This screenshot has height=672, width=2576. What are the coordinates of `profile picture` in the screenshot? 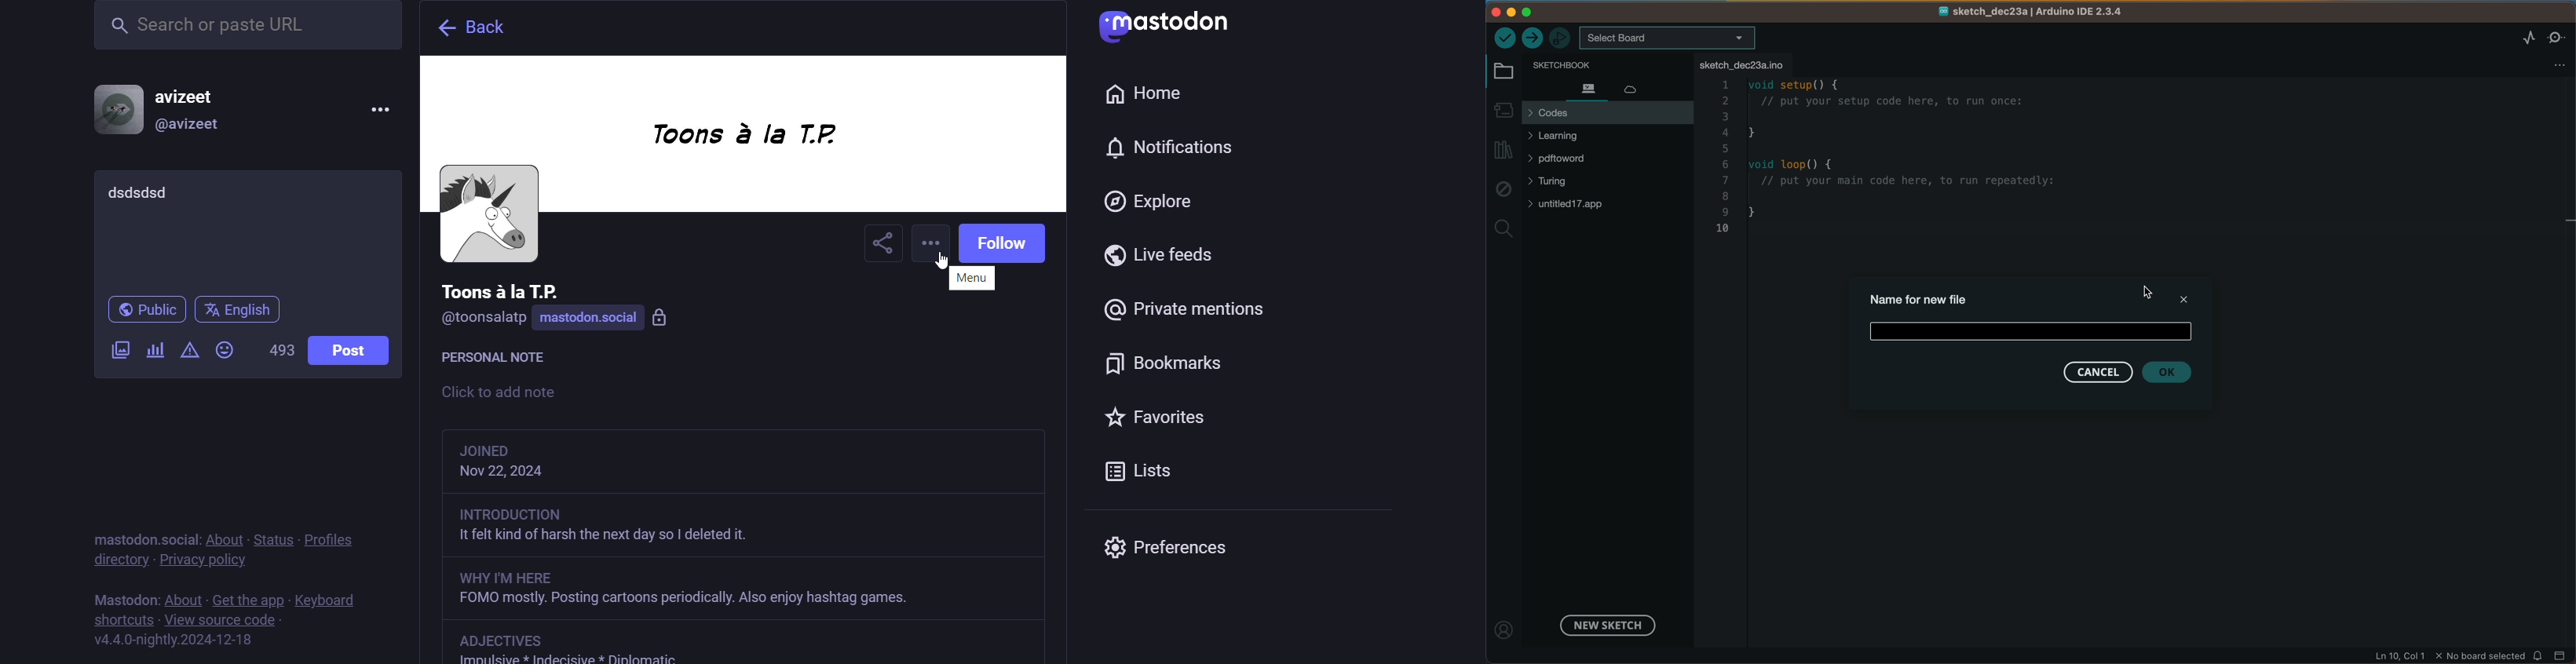 It's located at (488, 215).